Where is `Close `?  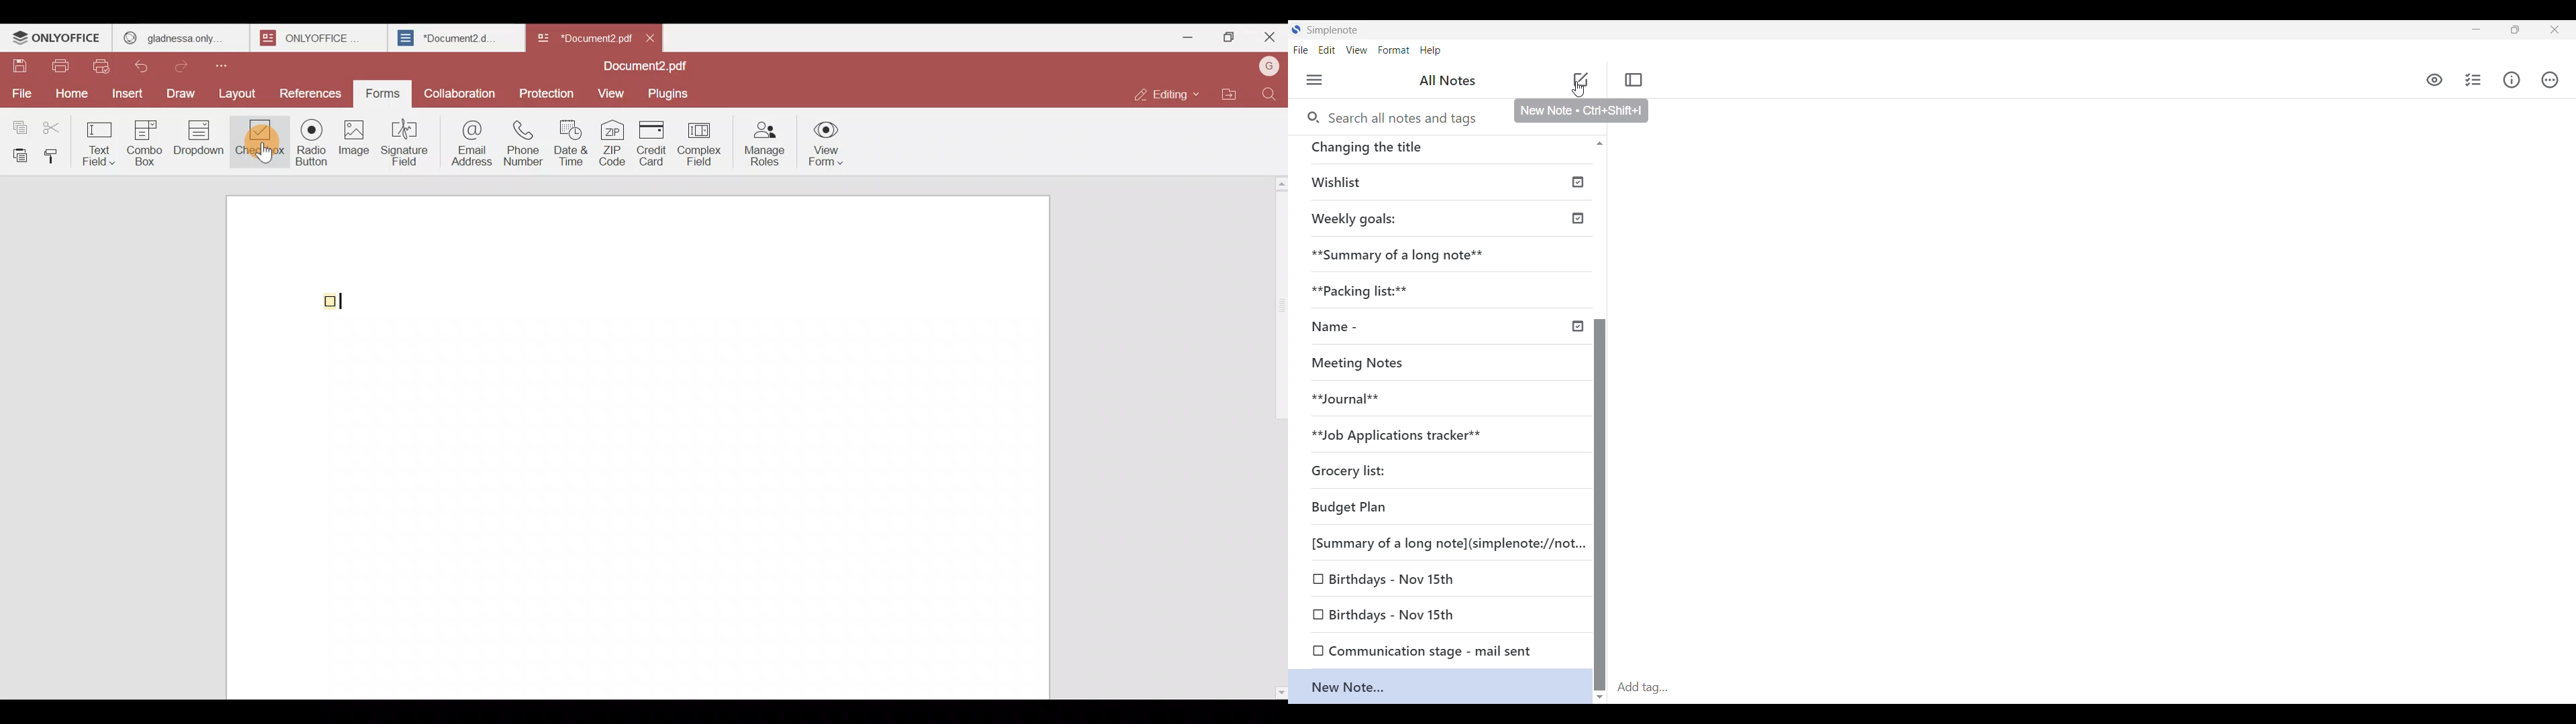 Close  is located at coordinates (2555, 29).